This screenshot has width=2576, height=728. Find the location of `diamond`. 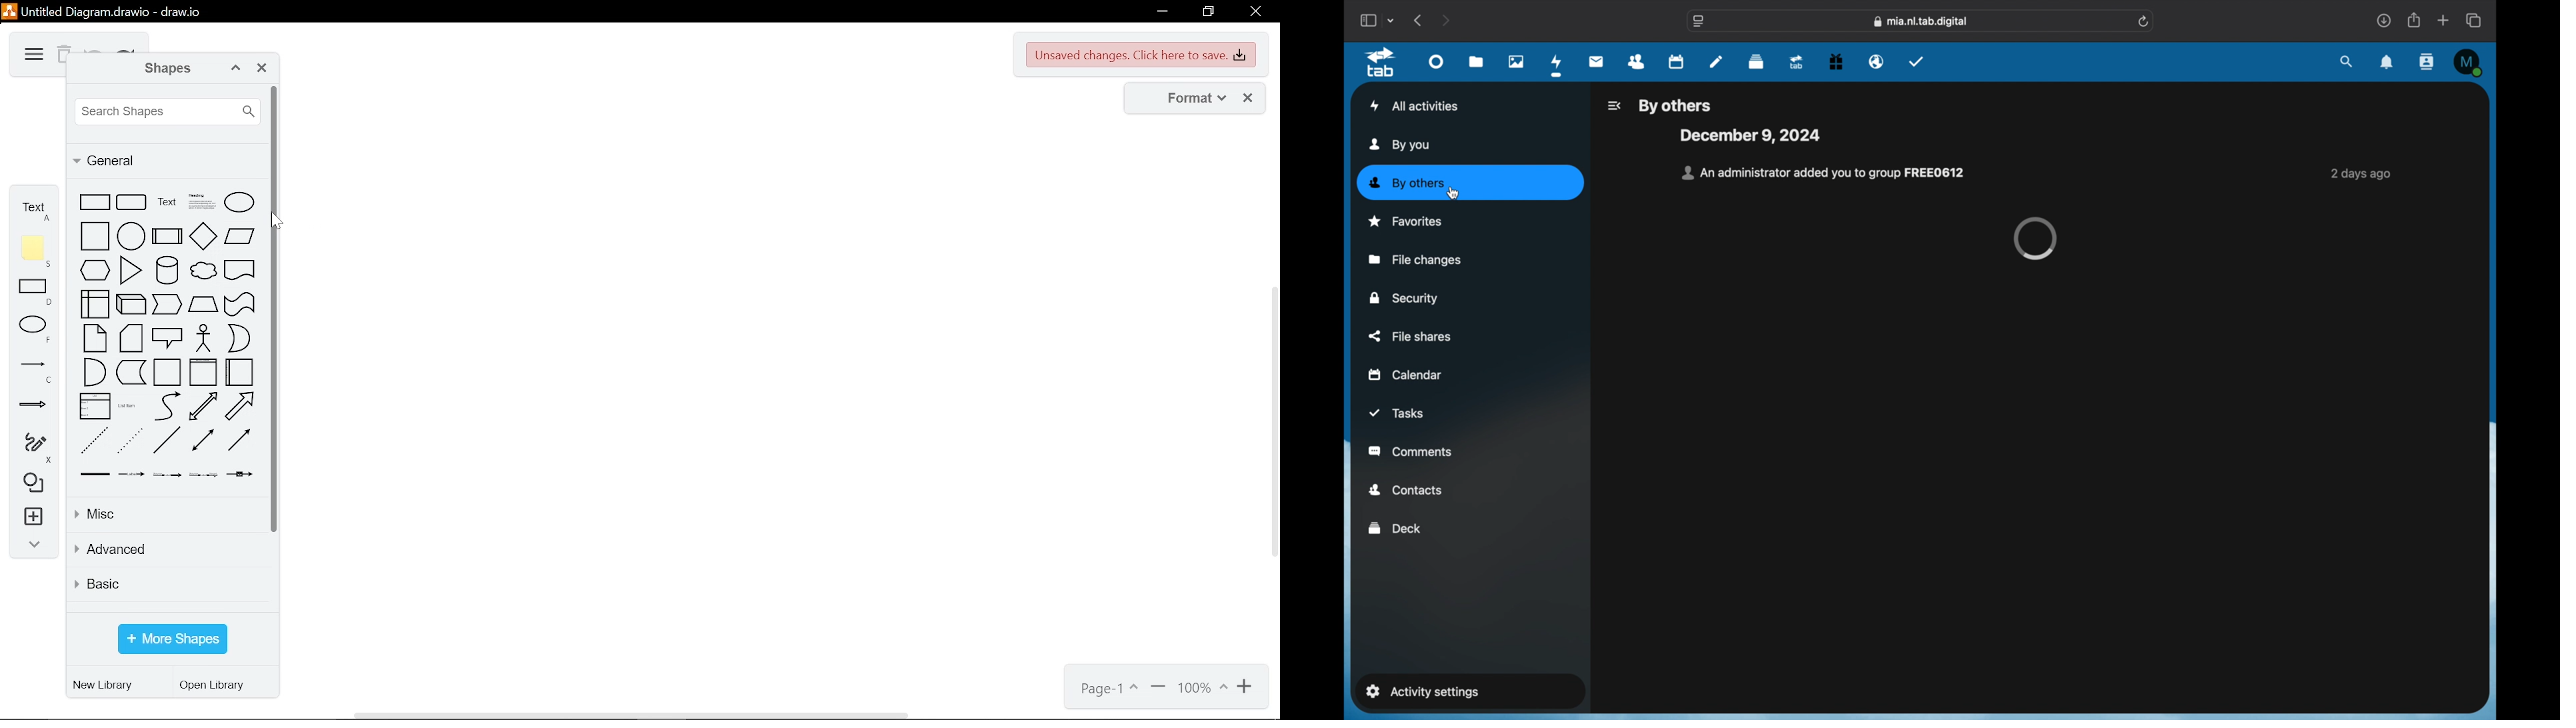

diamond is located at coordinates (204, 236).